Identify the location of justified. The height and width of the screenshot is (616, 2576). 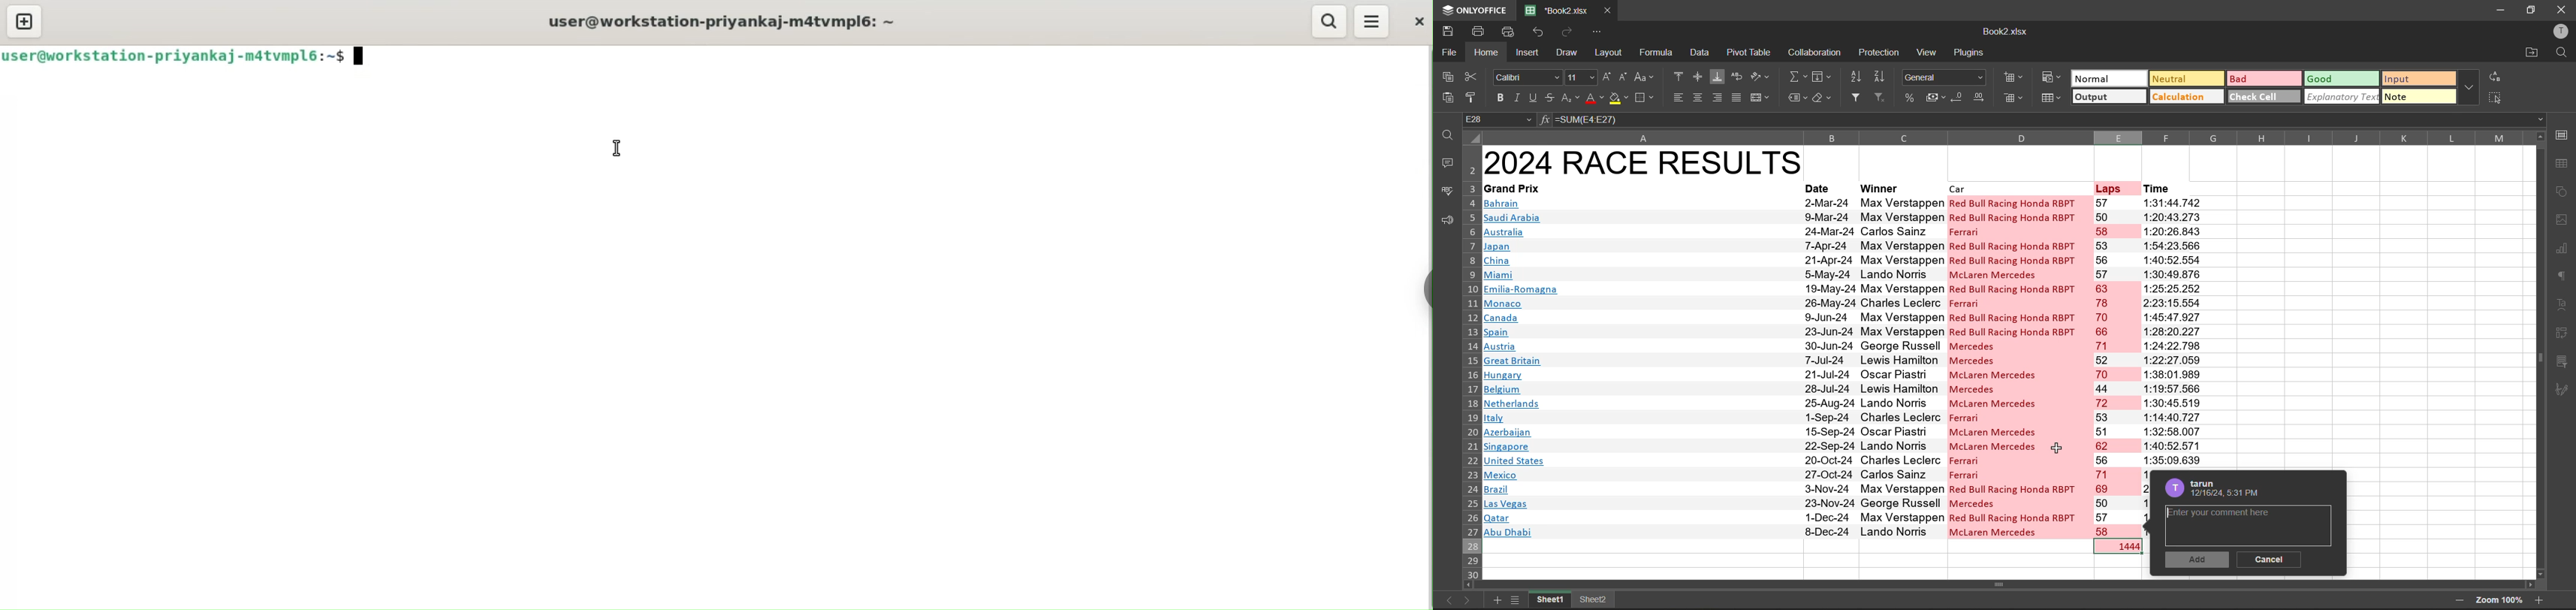
(1738, 97).